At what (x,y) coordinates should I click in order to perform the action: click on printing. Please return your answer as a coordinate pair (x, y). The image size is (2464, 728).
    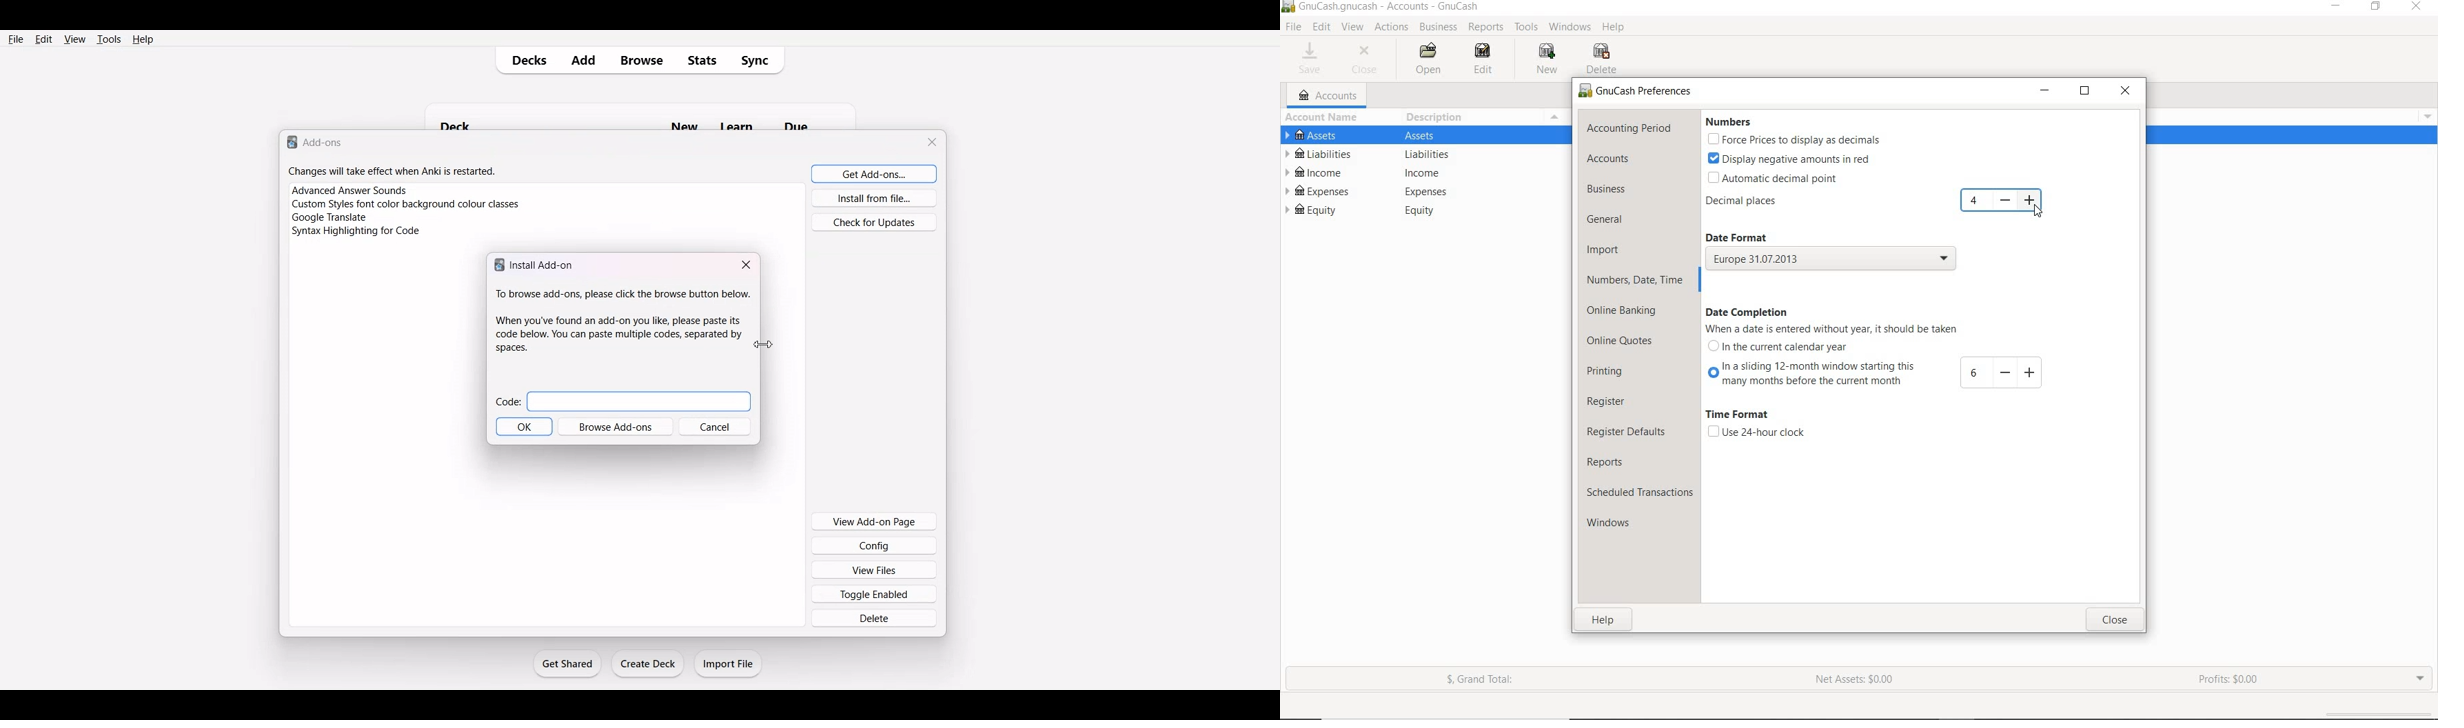
    Looking at the image, I should click on (1611, 374).